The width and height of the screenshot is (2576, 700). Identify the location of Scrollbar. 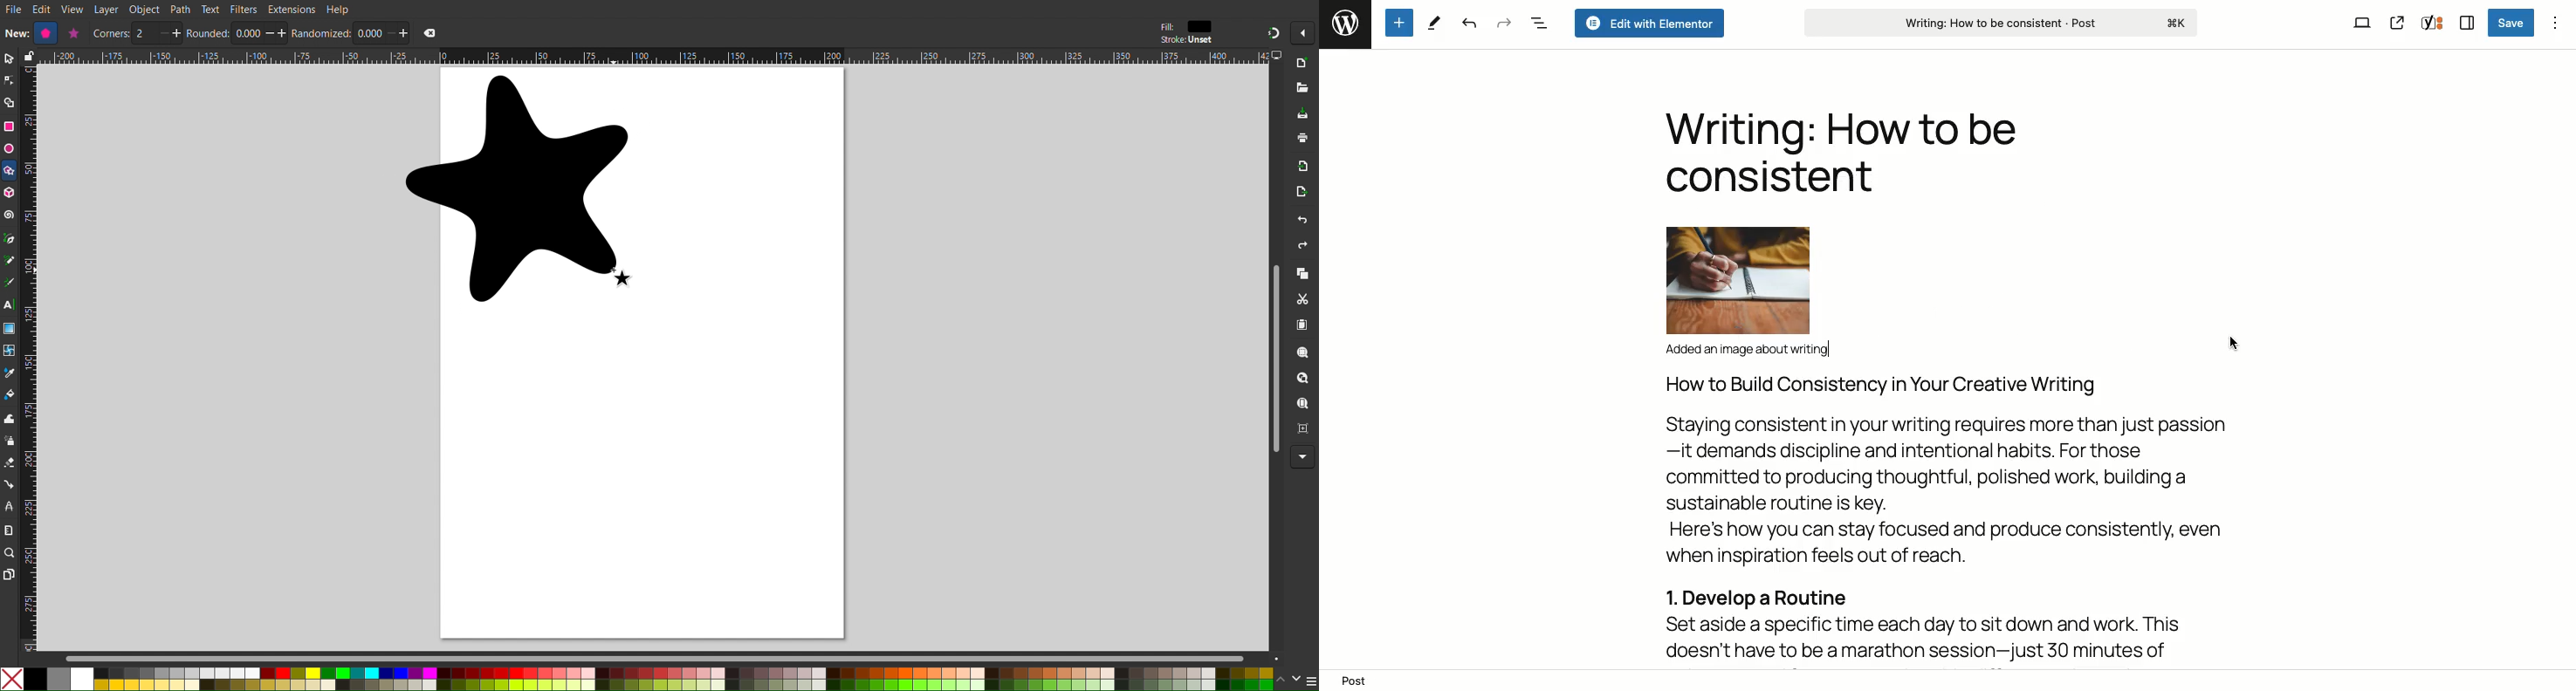
(1273, 358).